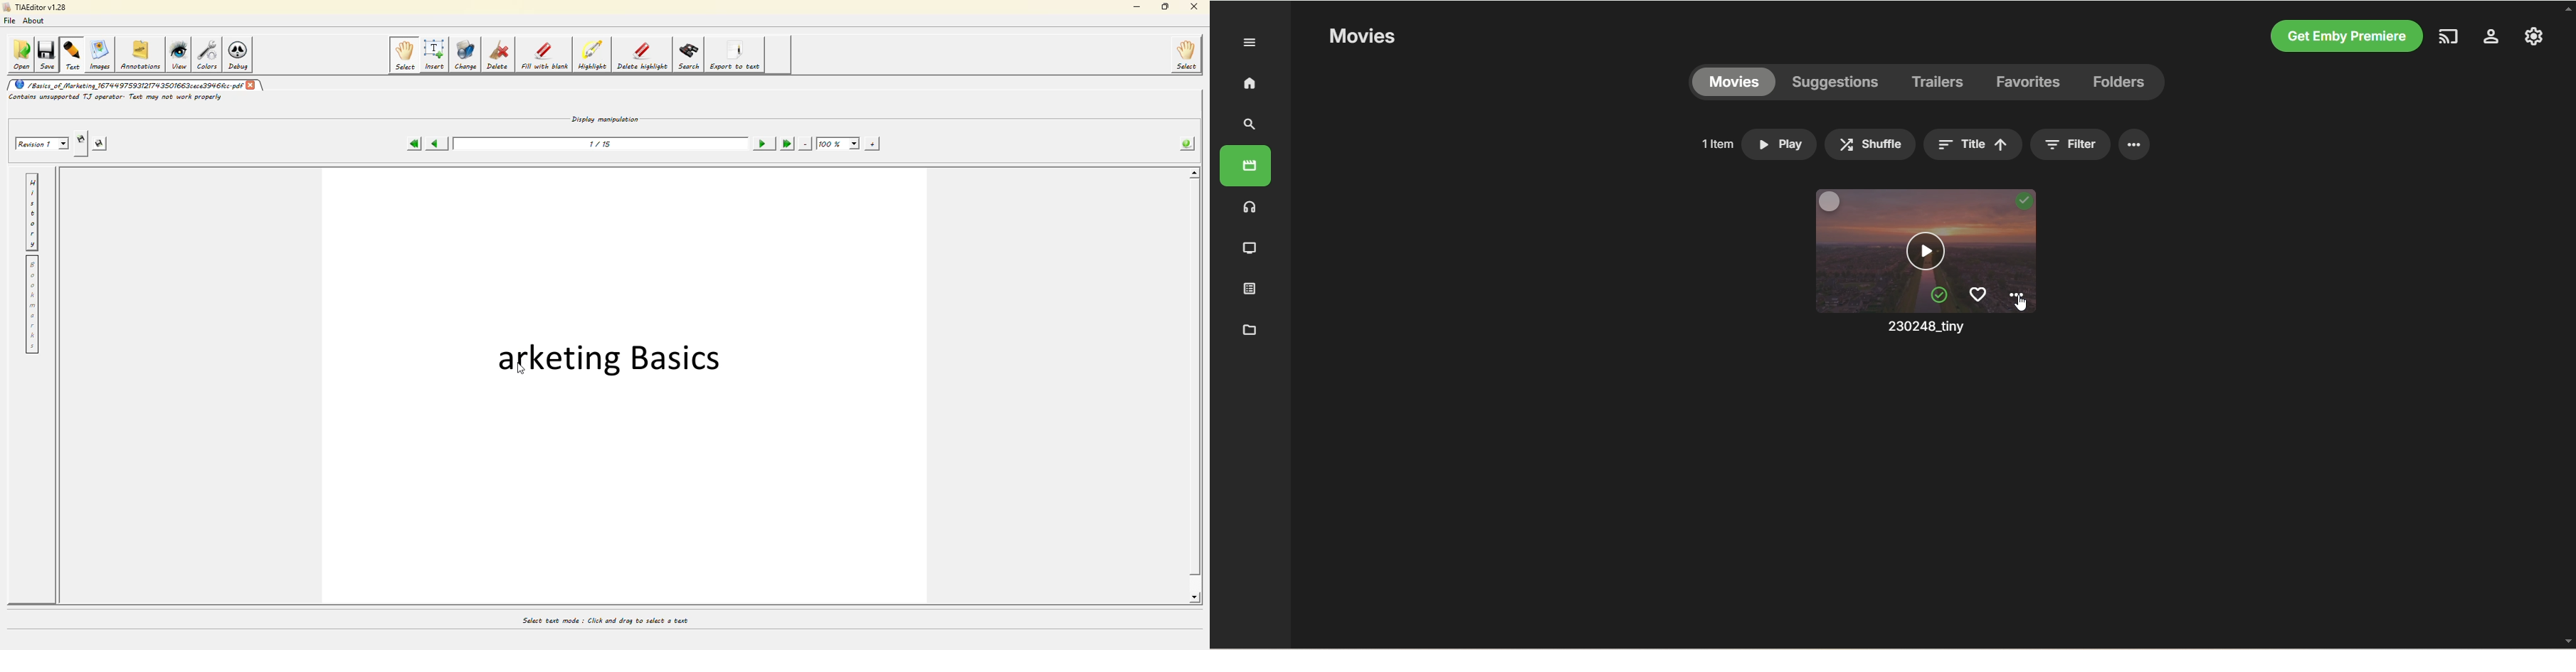 The image size is (2576, 672). I want to click on about, so click(37, 23).